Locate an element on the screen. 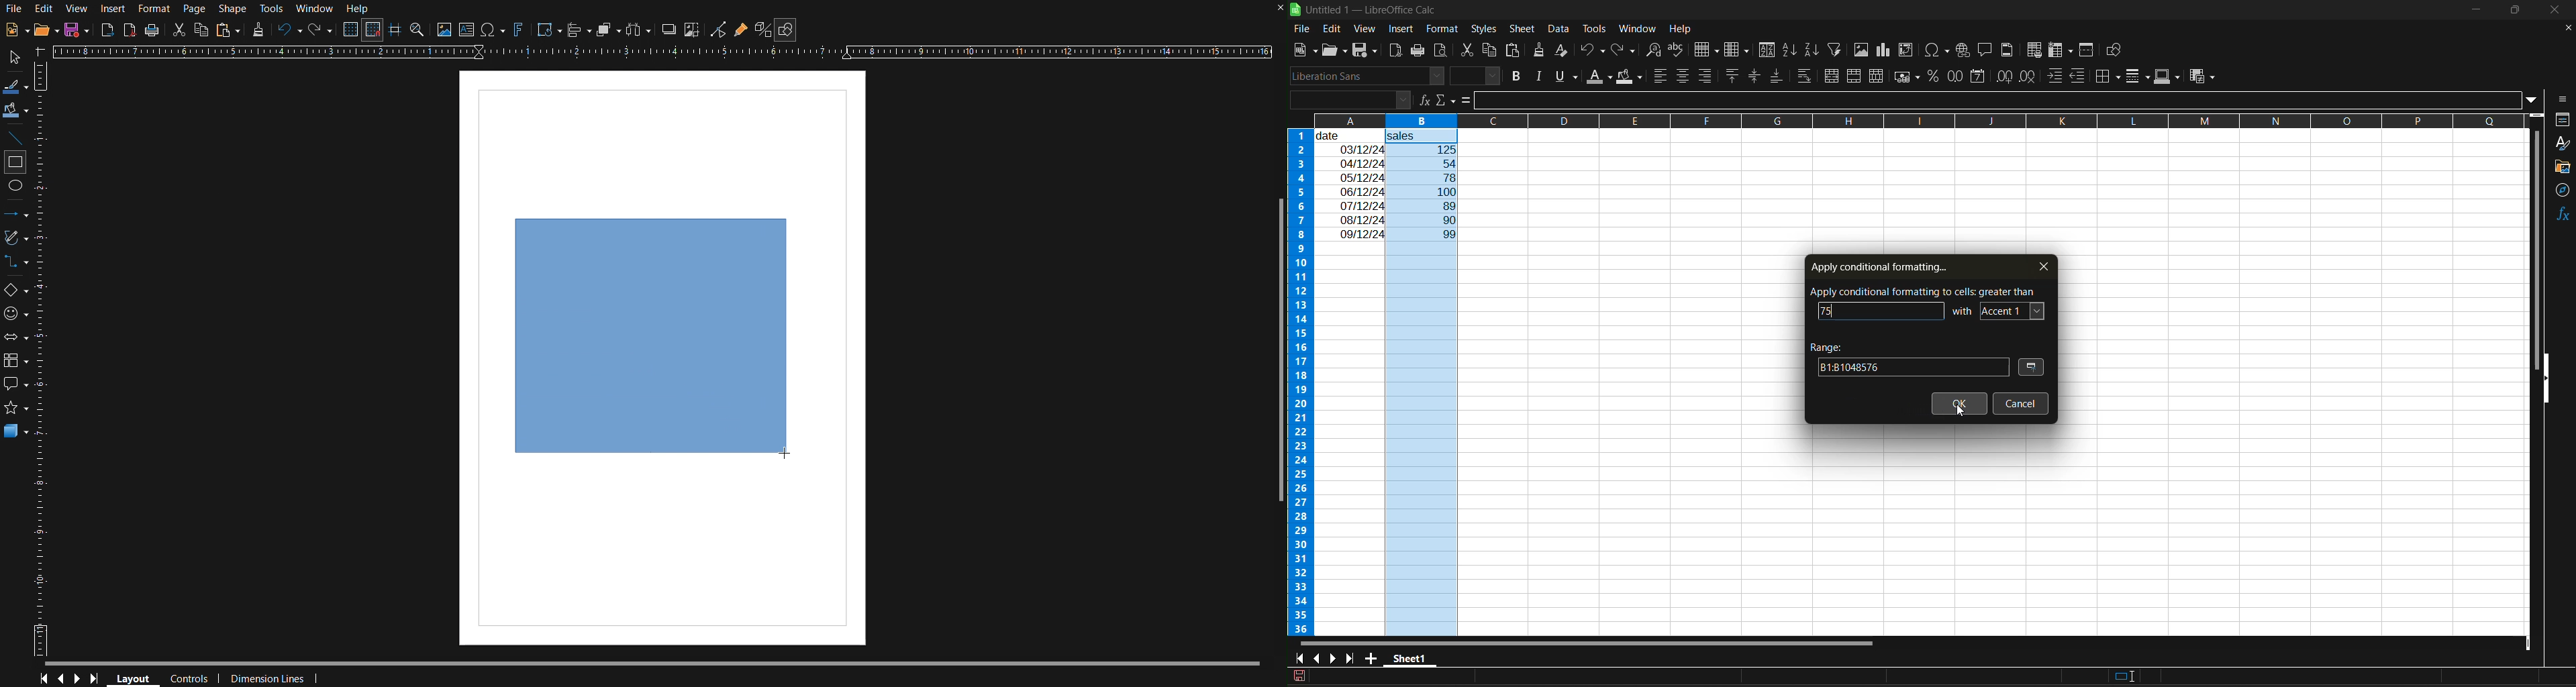 The height and width of the screenshot is (700, 2576). cursor is located at coordinates (792, 456).